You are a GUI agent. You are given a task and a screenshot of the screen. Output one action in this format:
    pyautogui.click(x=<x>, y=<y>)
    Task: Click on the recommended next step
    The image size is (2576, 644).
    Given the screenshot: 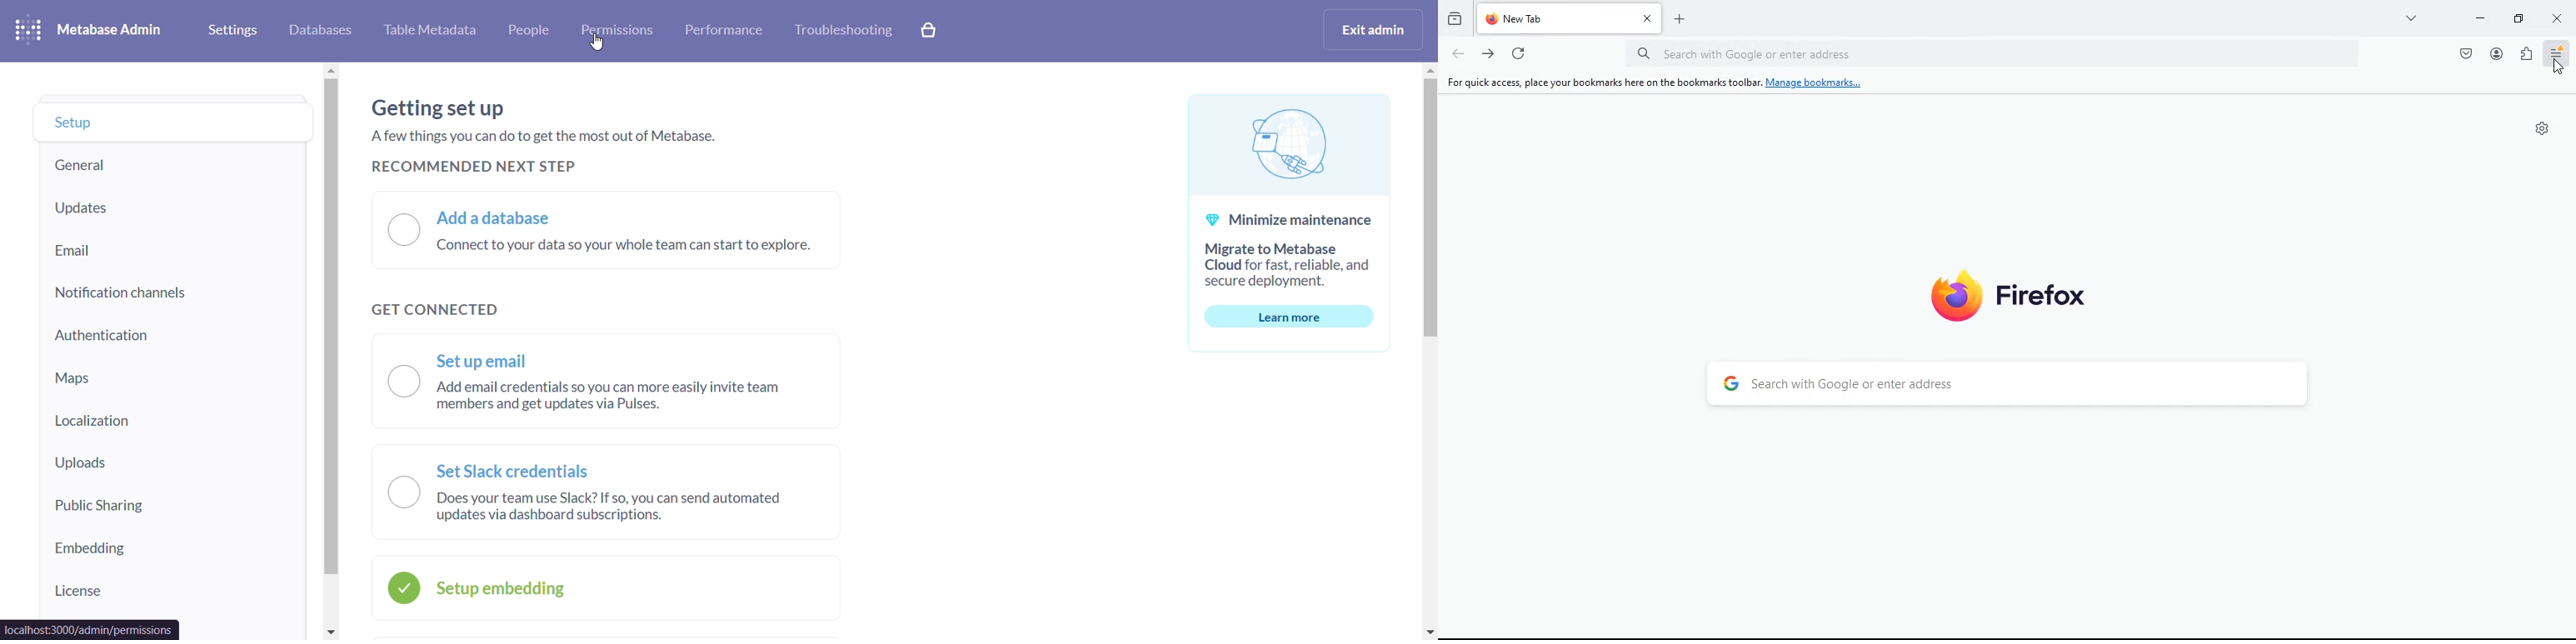 What is the action you would take?
    pyautogui.click(x=477, y=166)
    